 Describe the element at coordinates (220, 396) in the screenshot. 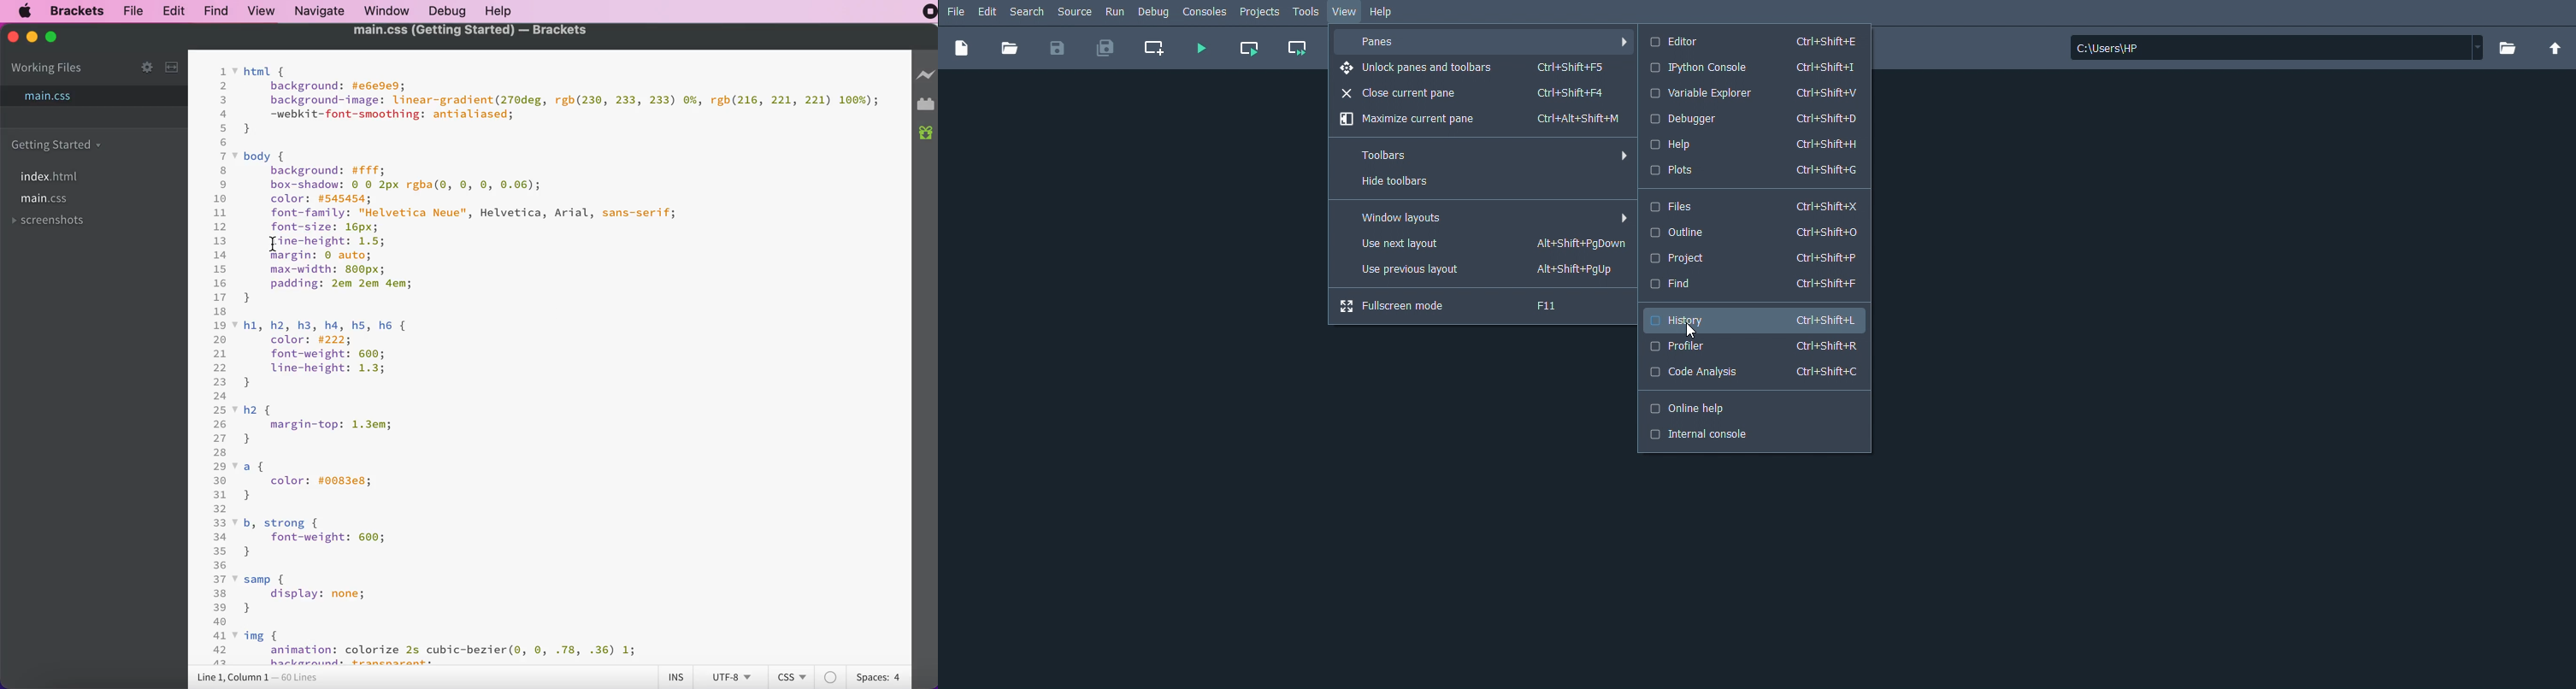

I see `24` at that location.